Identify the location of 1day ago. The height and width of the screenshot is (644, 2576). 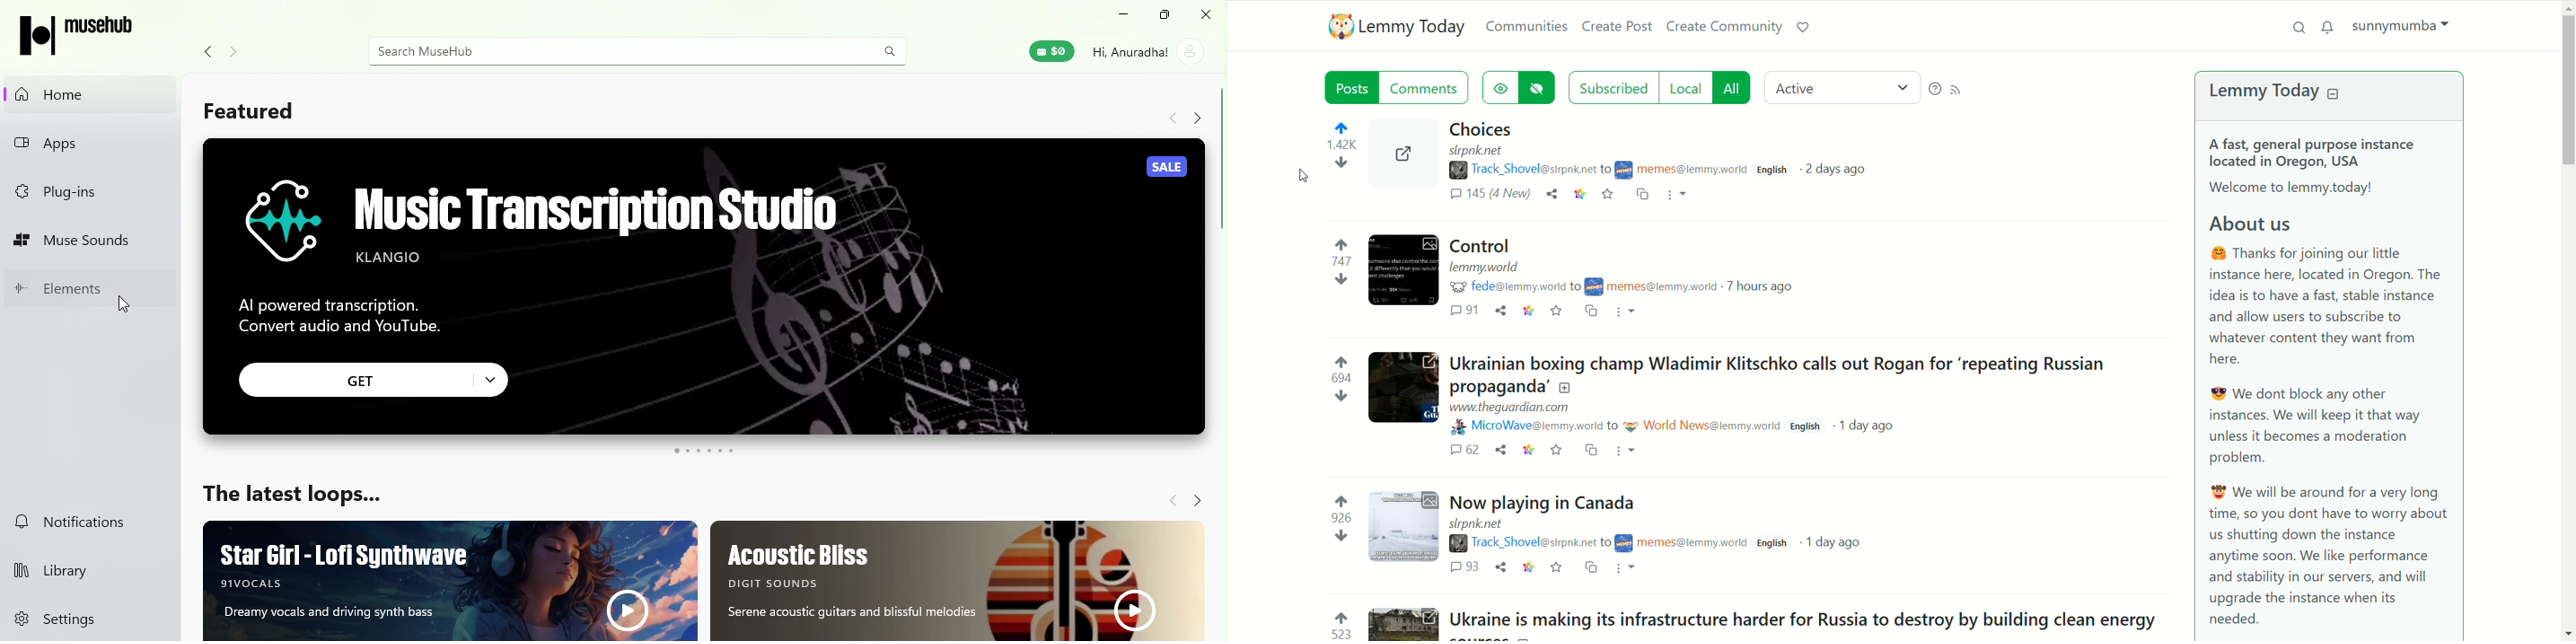
(1872, 427).